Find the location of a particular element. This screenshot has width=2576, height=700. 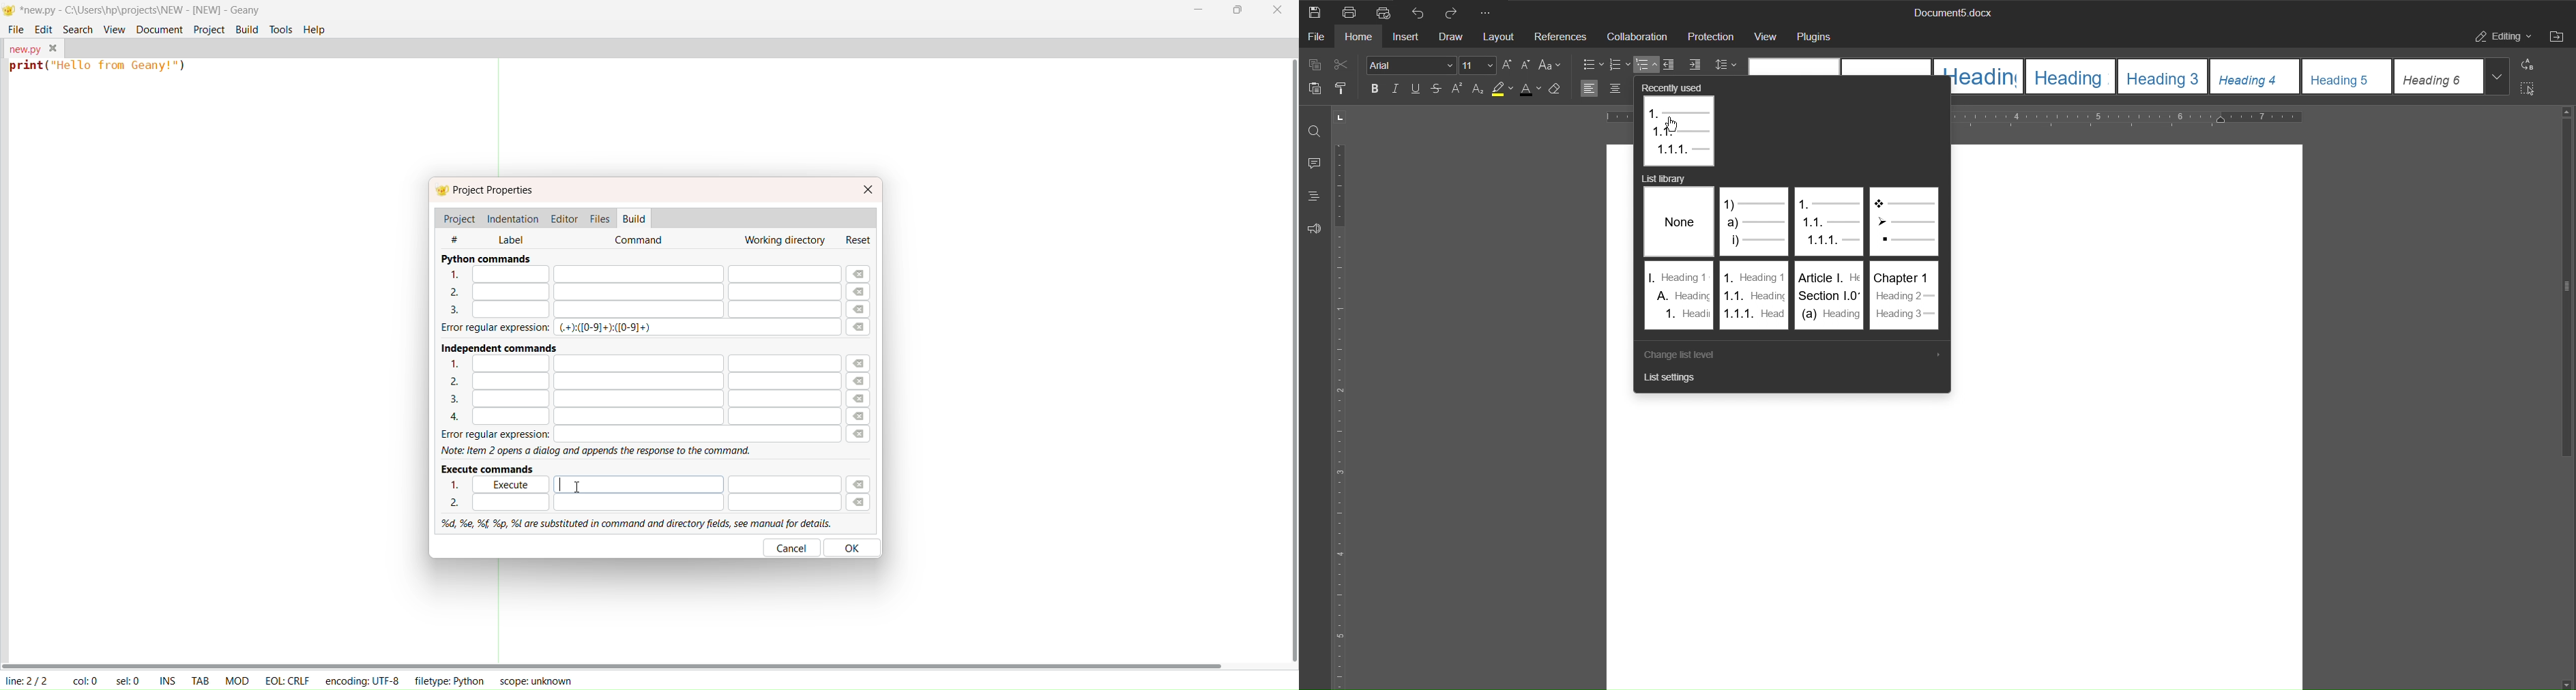

List Library is located at coordinates (1796, 258).